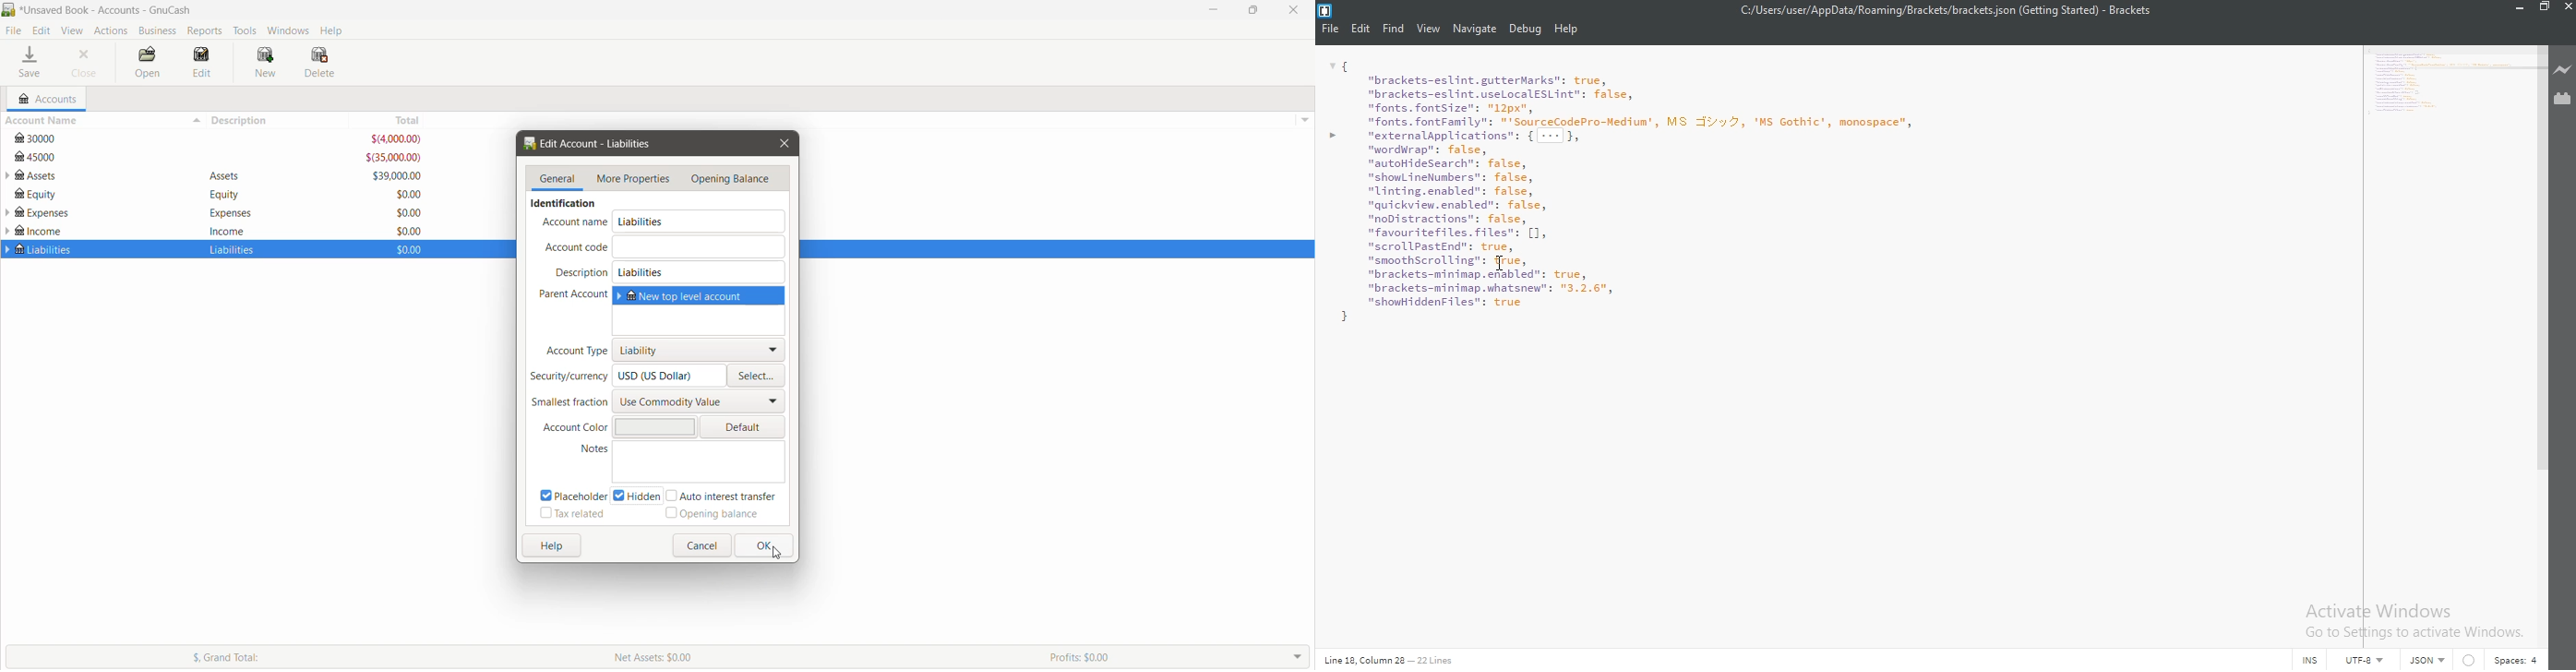  Describe the element at coordinates (203, 63) in the screenshot. I see `Edit` at that location.